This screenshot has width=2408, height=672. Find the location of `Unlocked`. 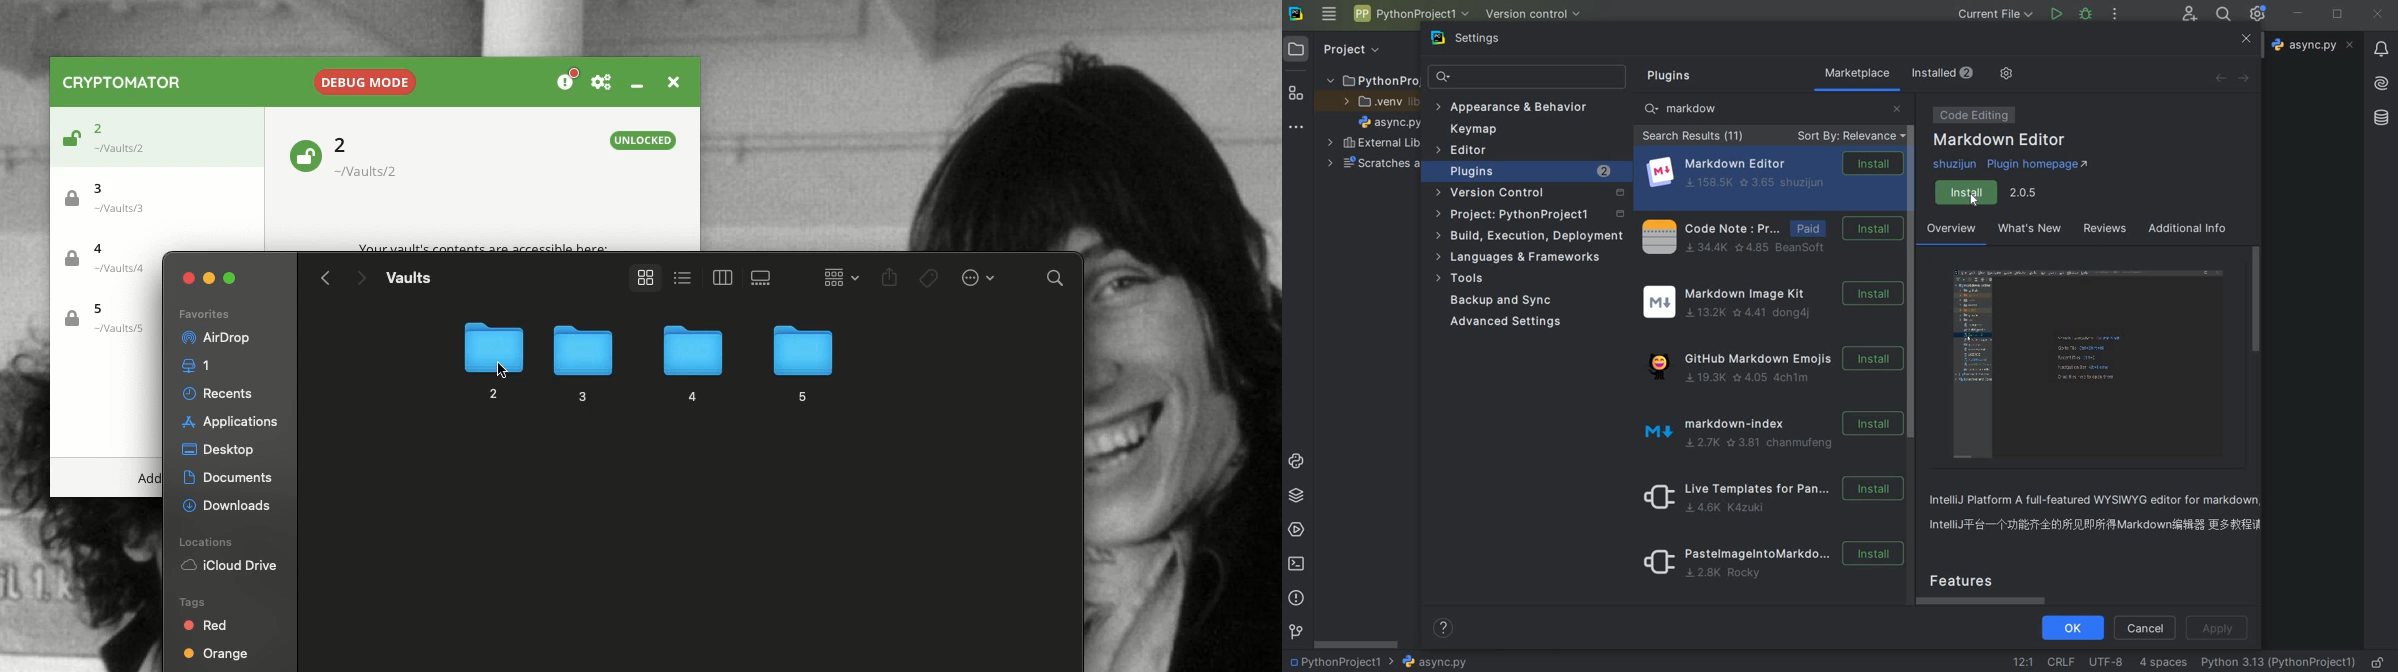

Unlocked is located at coordinates (68, 141).